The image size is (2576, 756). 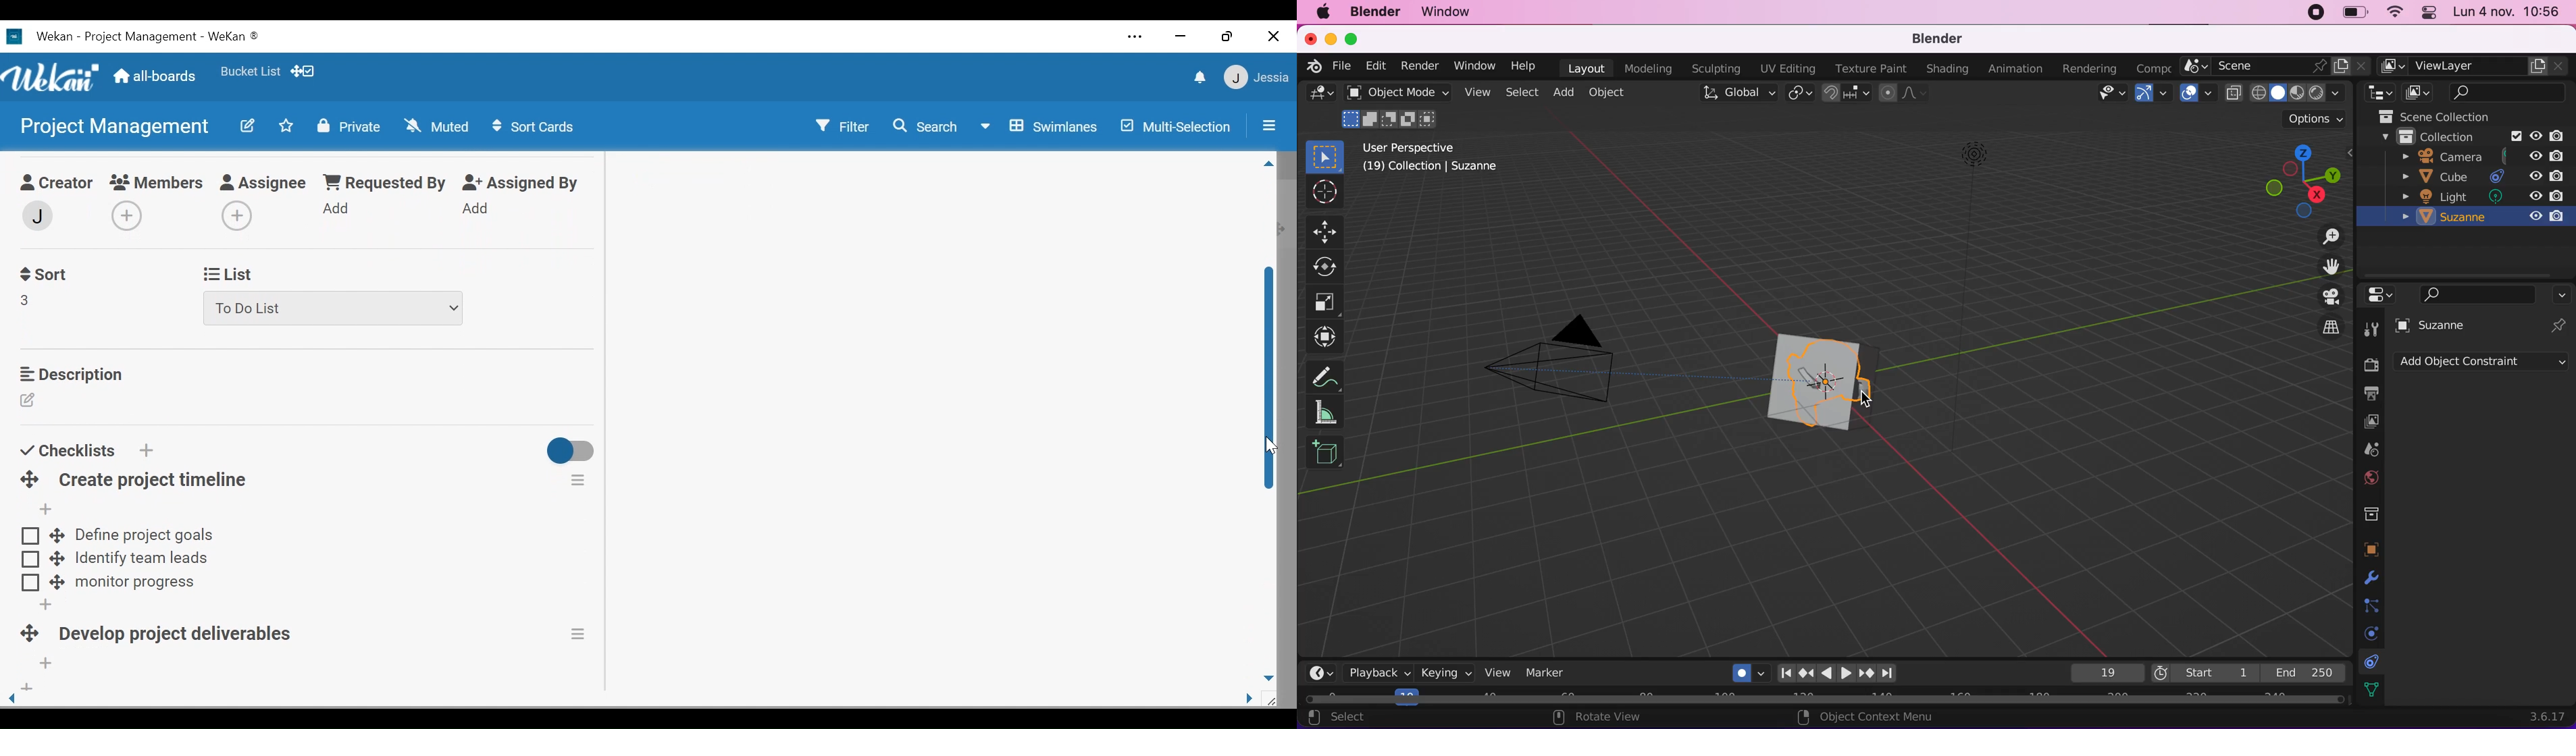 I want to click on minimize, so click(x=1331, y=38).